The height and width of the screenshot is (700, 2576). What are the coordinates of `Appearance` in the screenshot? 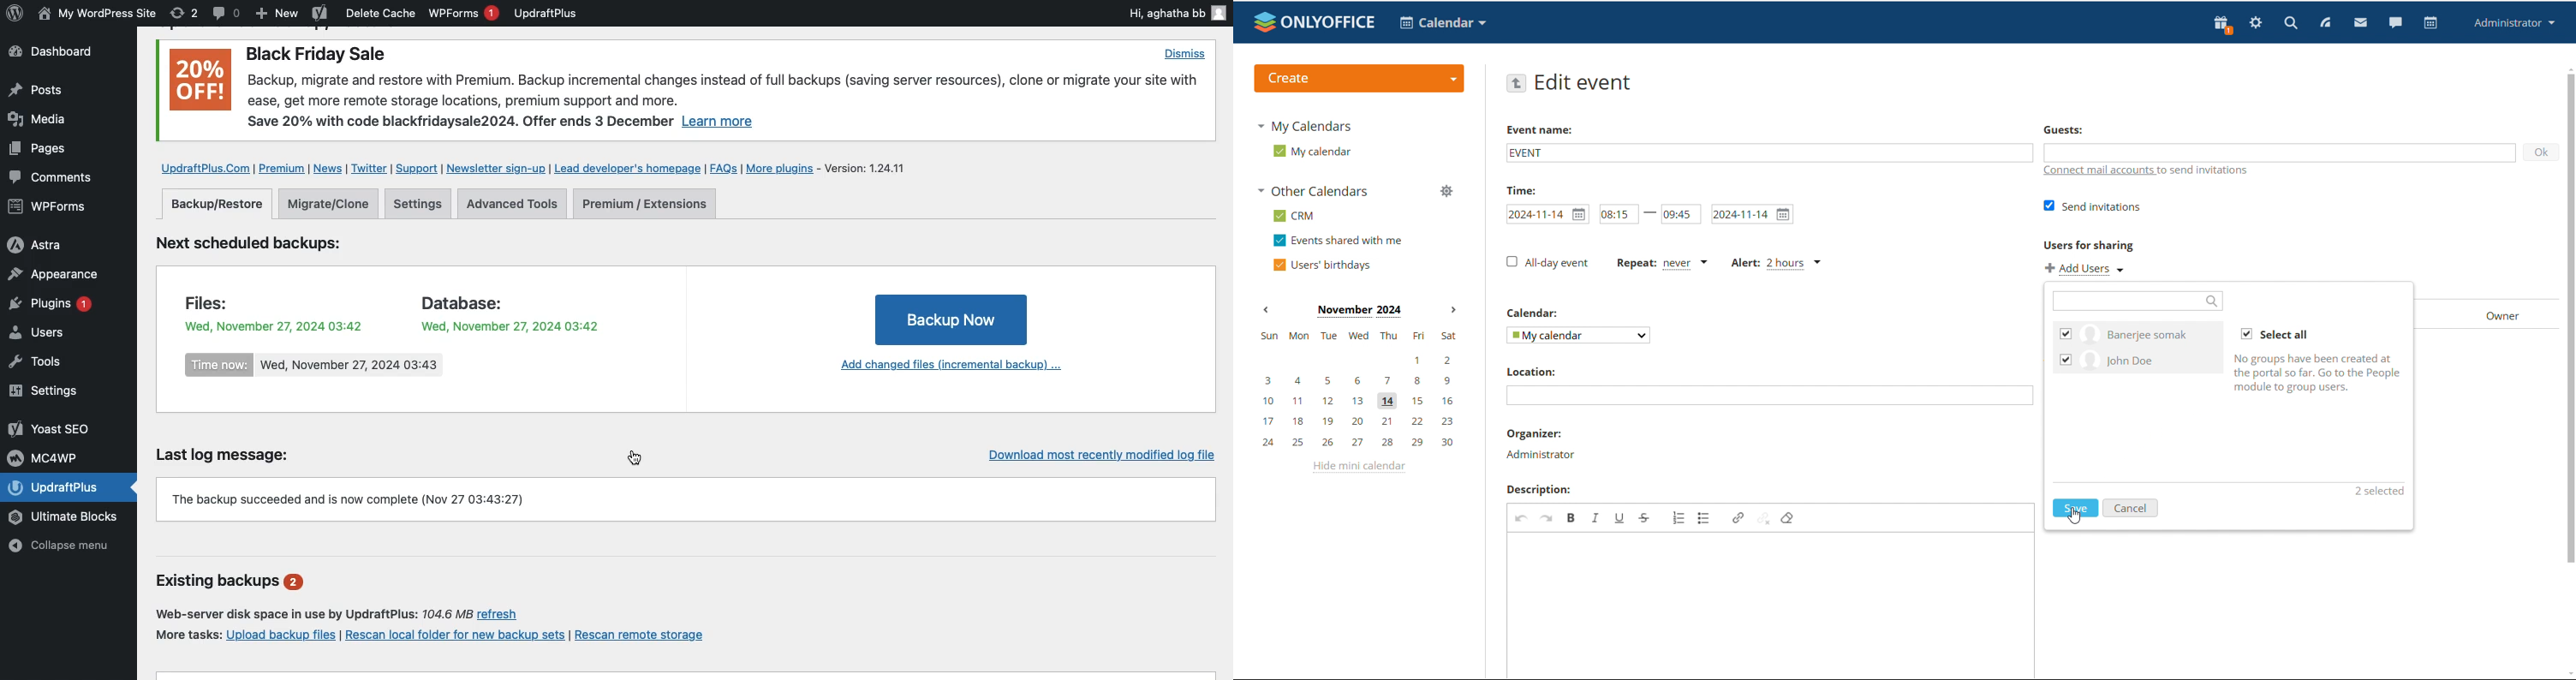 It's located at (53, 273).